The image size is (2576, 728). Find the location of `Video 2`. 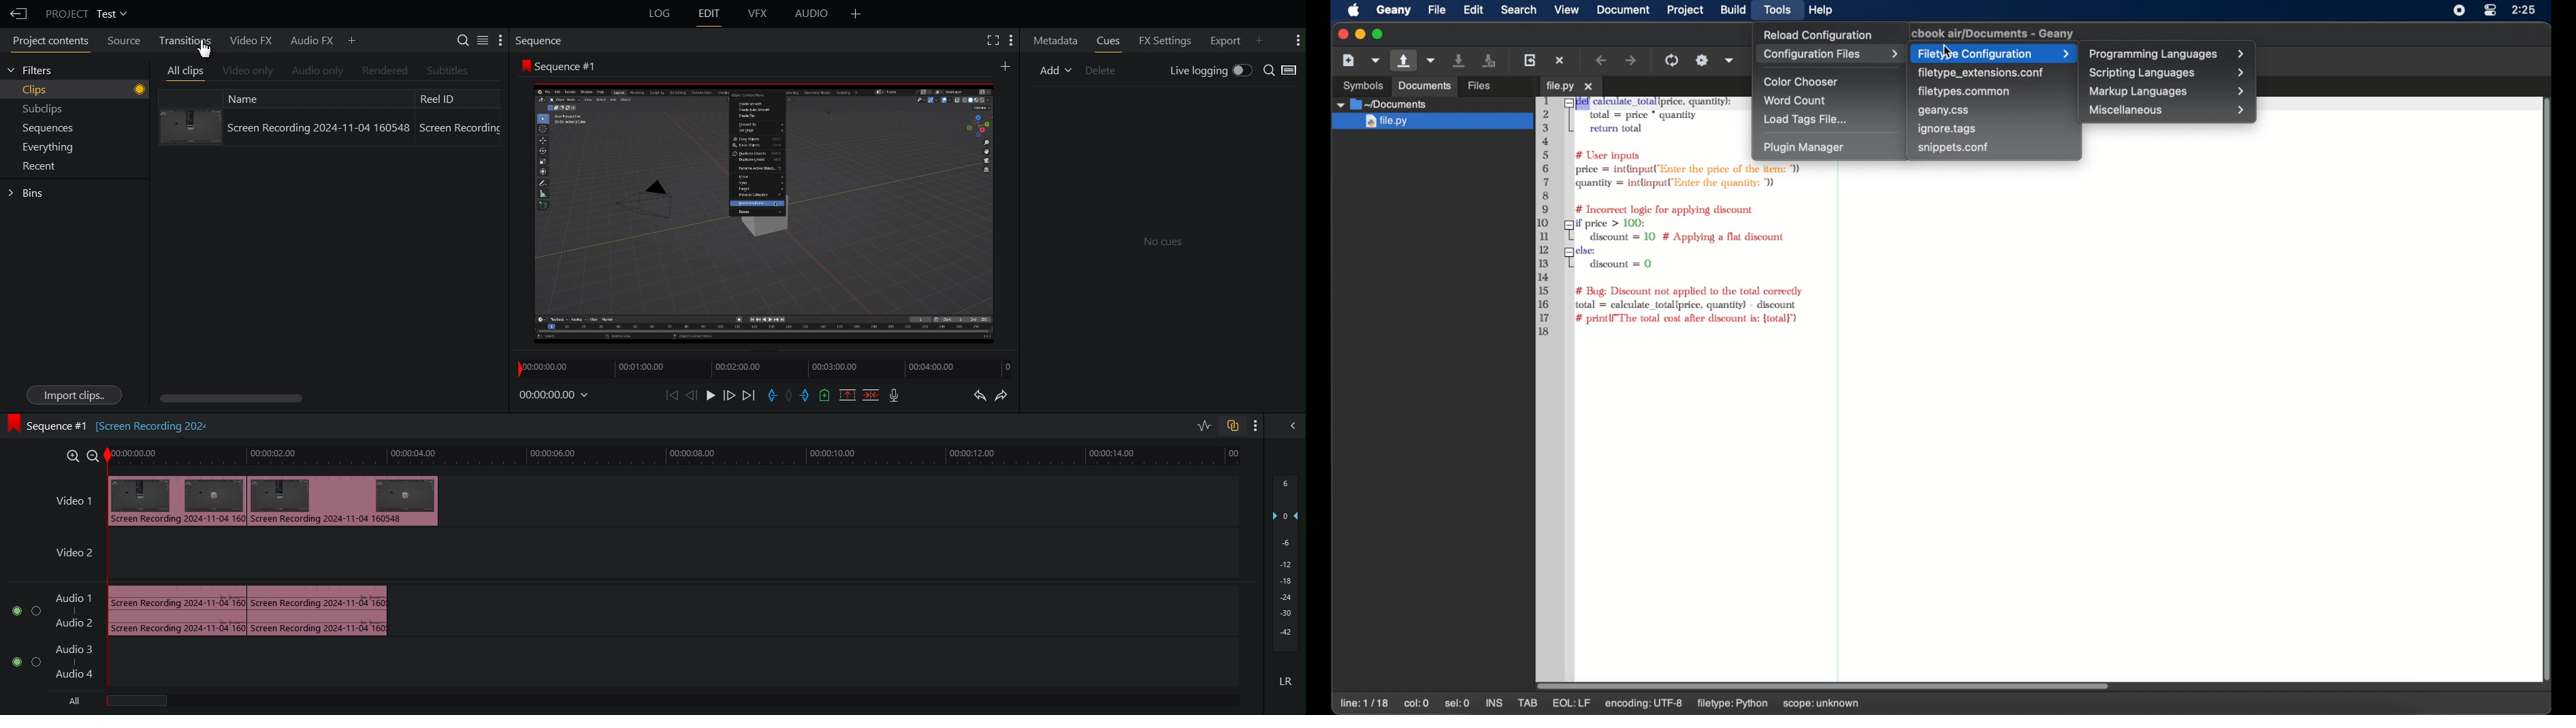

Video 2 is located at coordinates (69, 555).